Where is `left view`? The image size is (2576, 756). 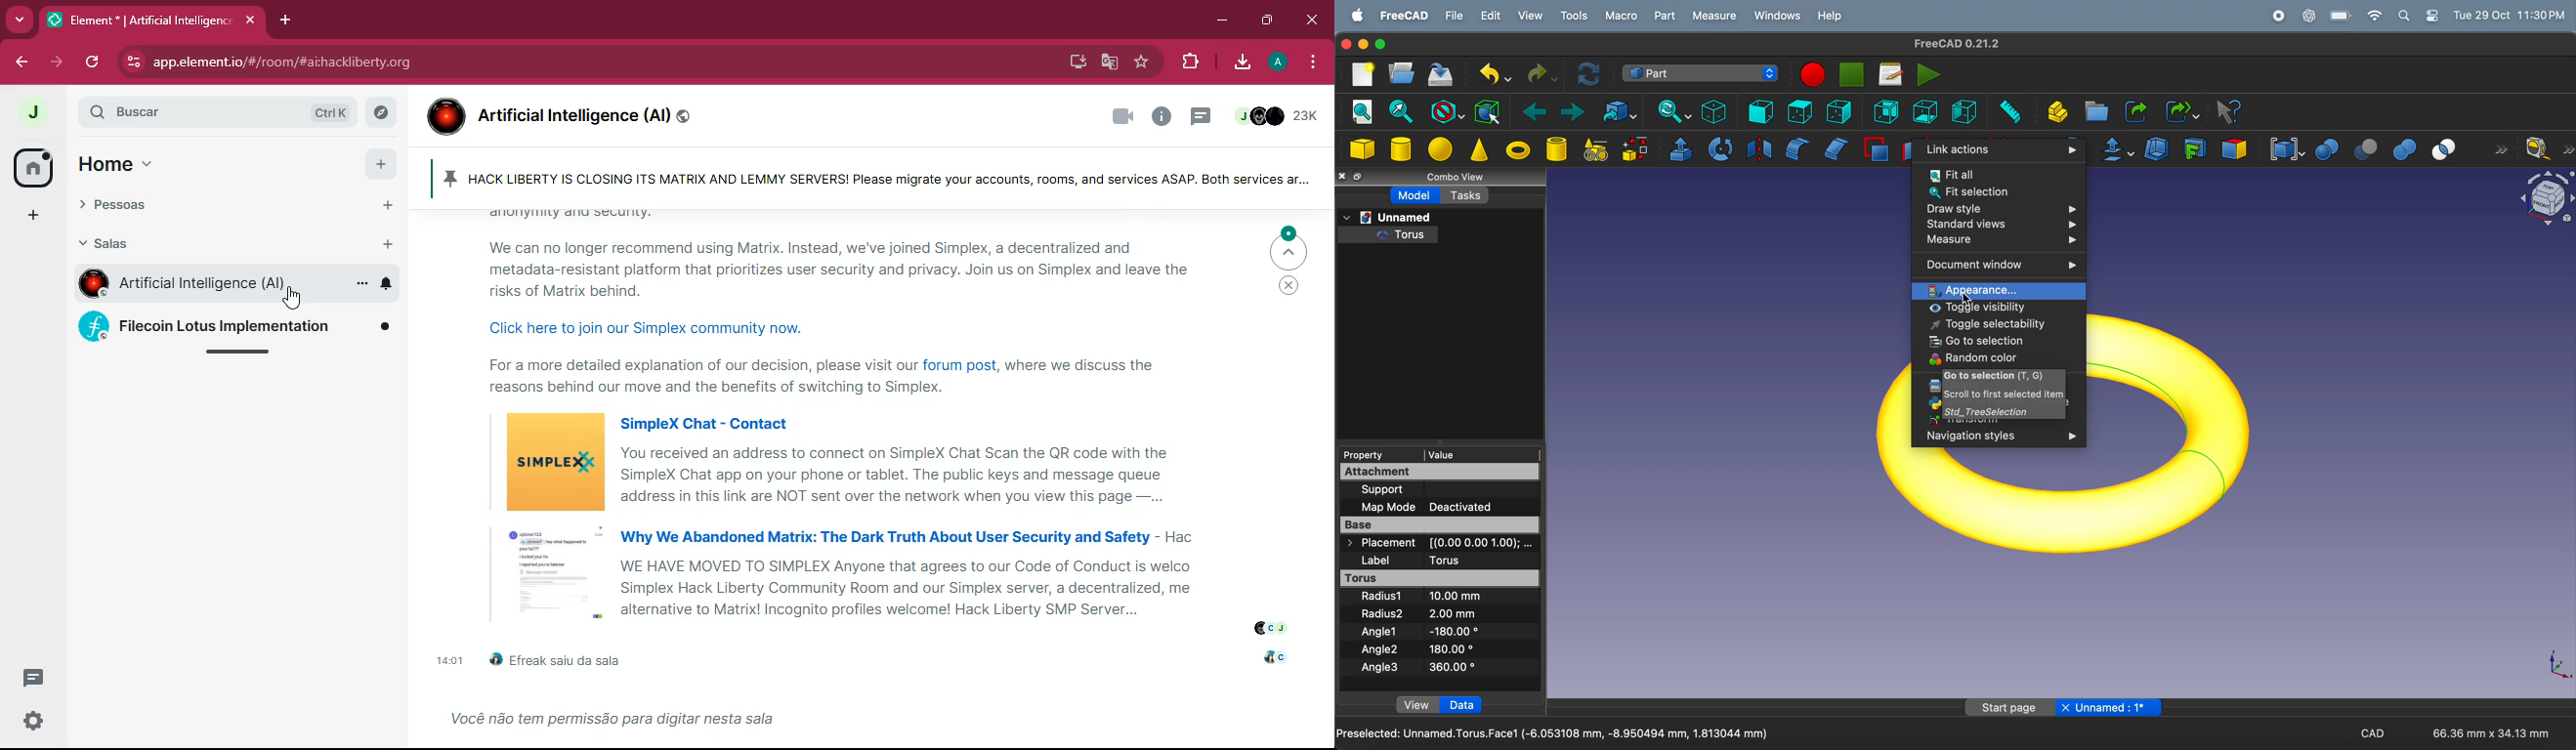 left view is located at coordinates (1964, 113).